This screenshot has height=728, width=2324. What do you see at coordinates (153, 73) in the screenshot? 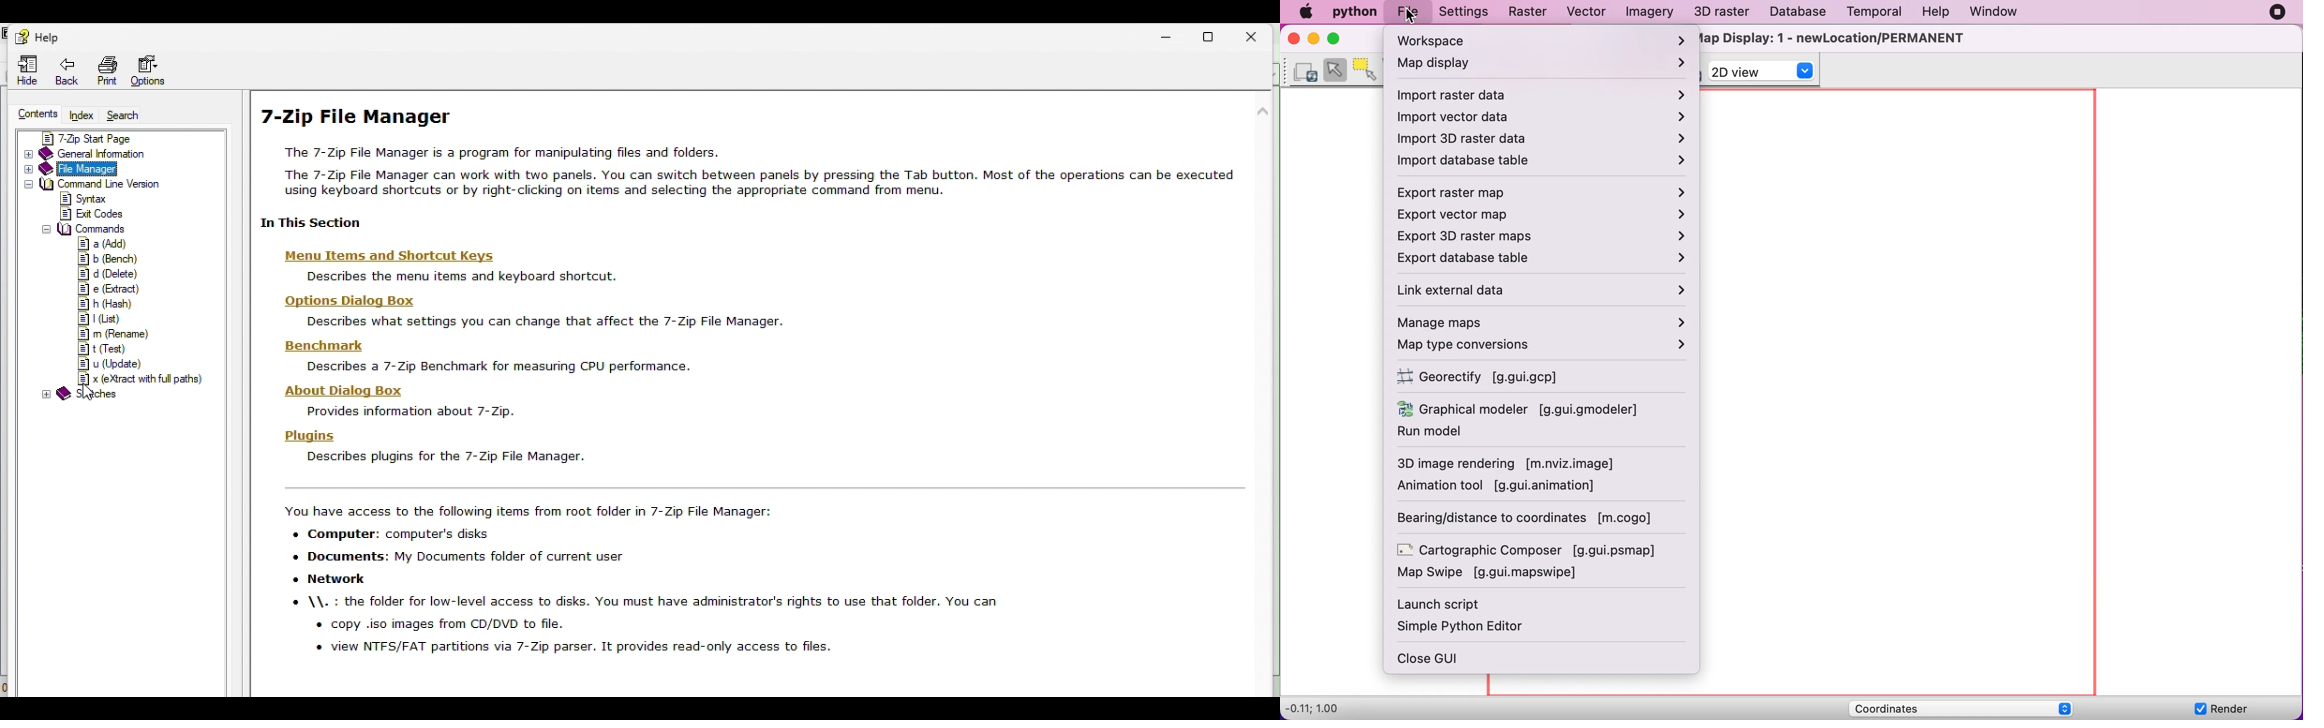
I see `Options` at bounding box center [153, 73].